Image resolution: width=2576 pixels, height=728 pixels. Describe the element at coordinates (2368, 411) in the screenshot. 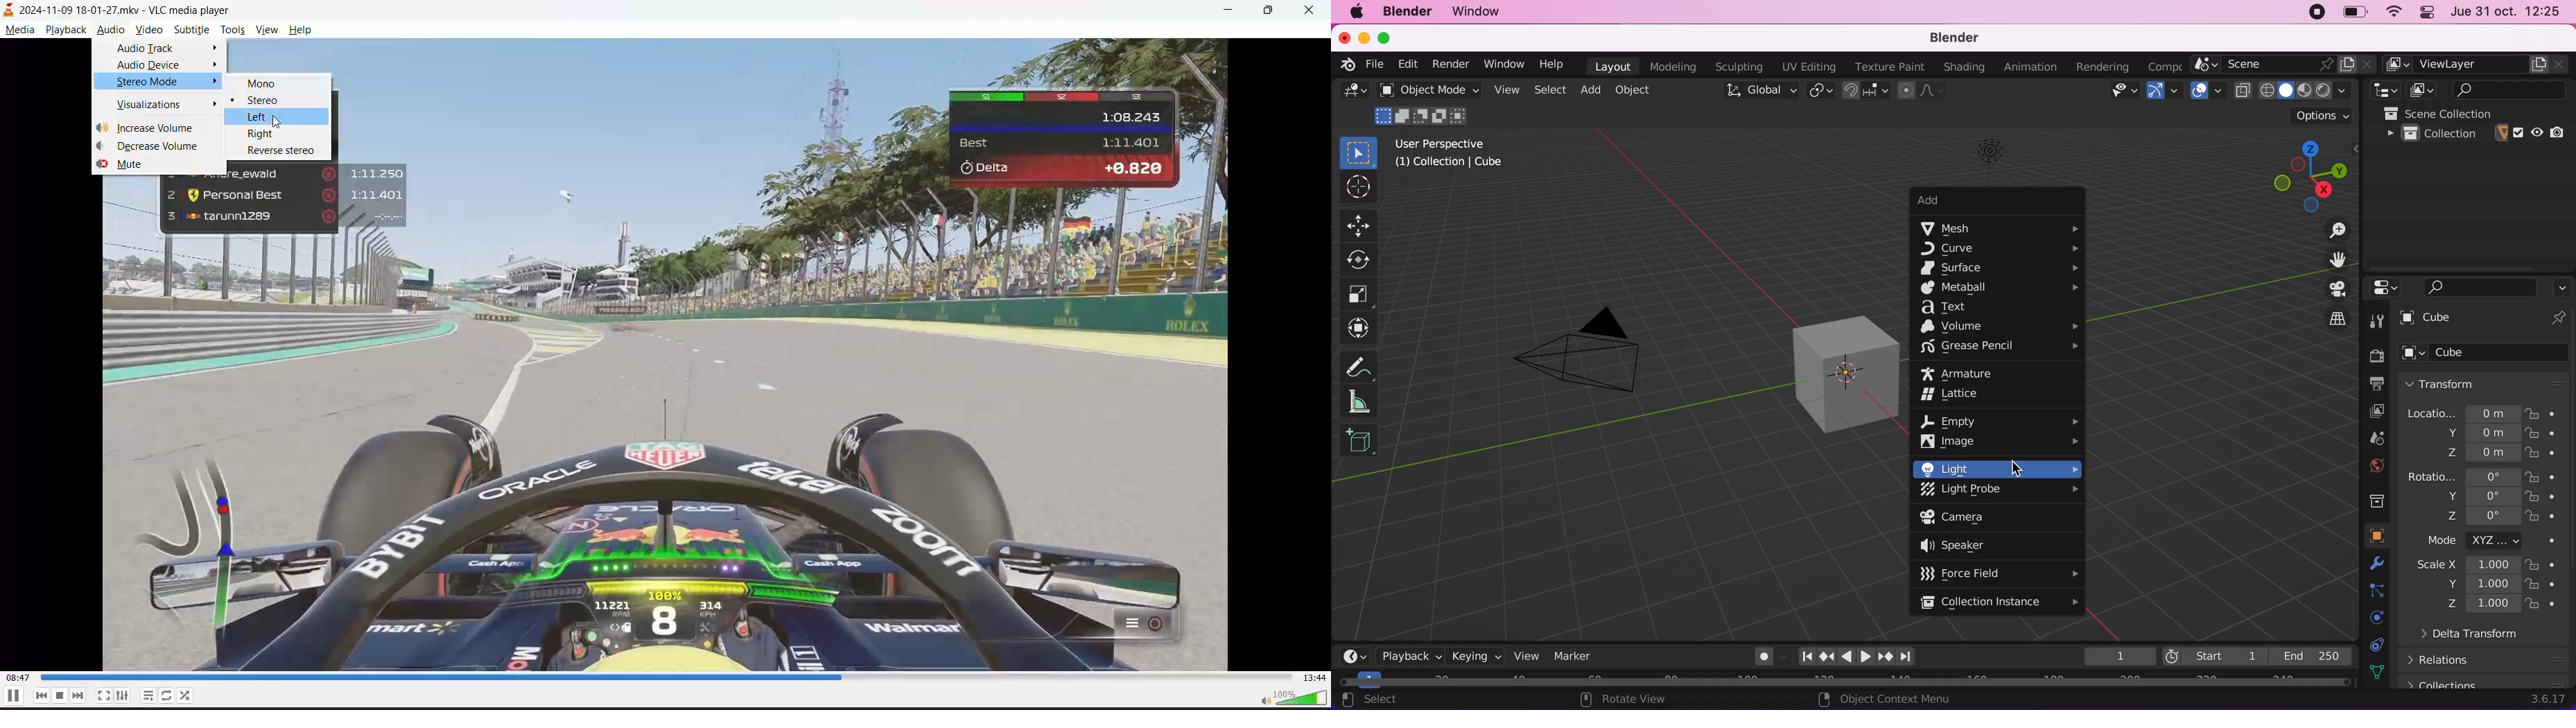

I see `view layer` at that location.